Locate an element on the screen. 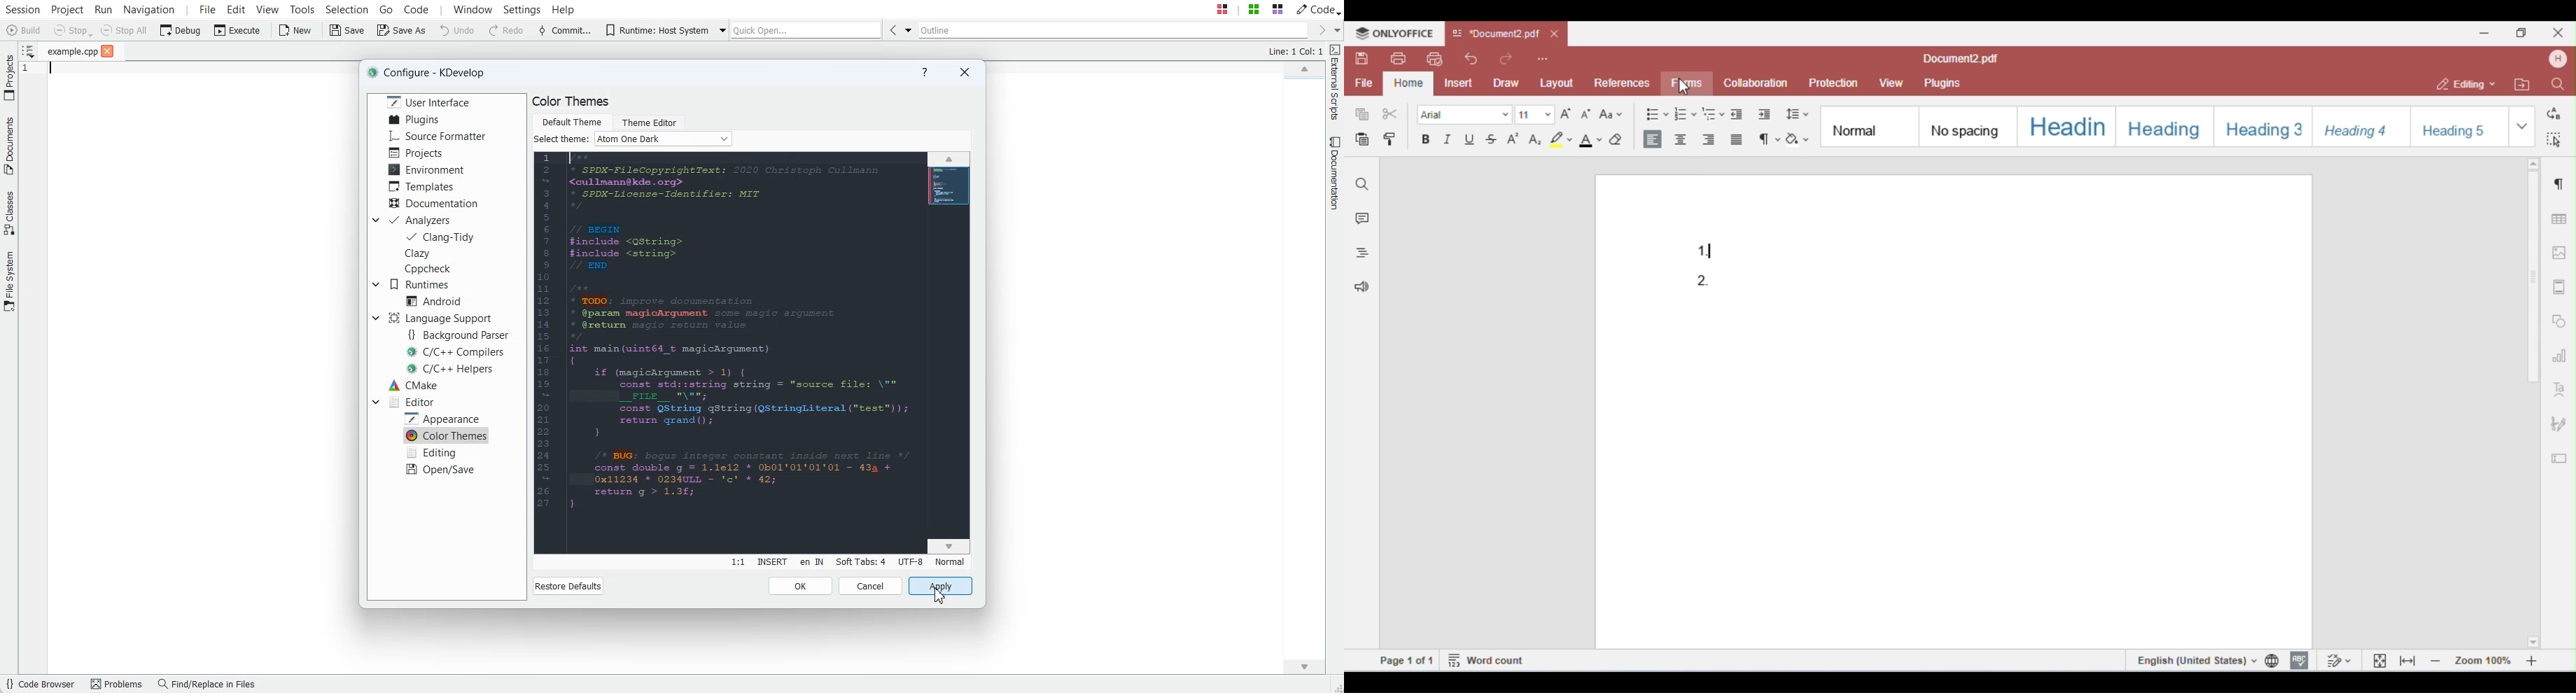 This screenshot has width=2576, height=700. Documentation is located at coordinates (433, 202).